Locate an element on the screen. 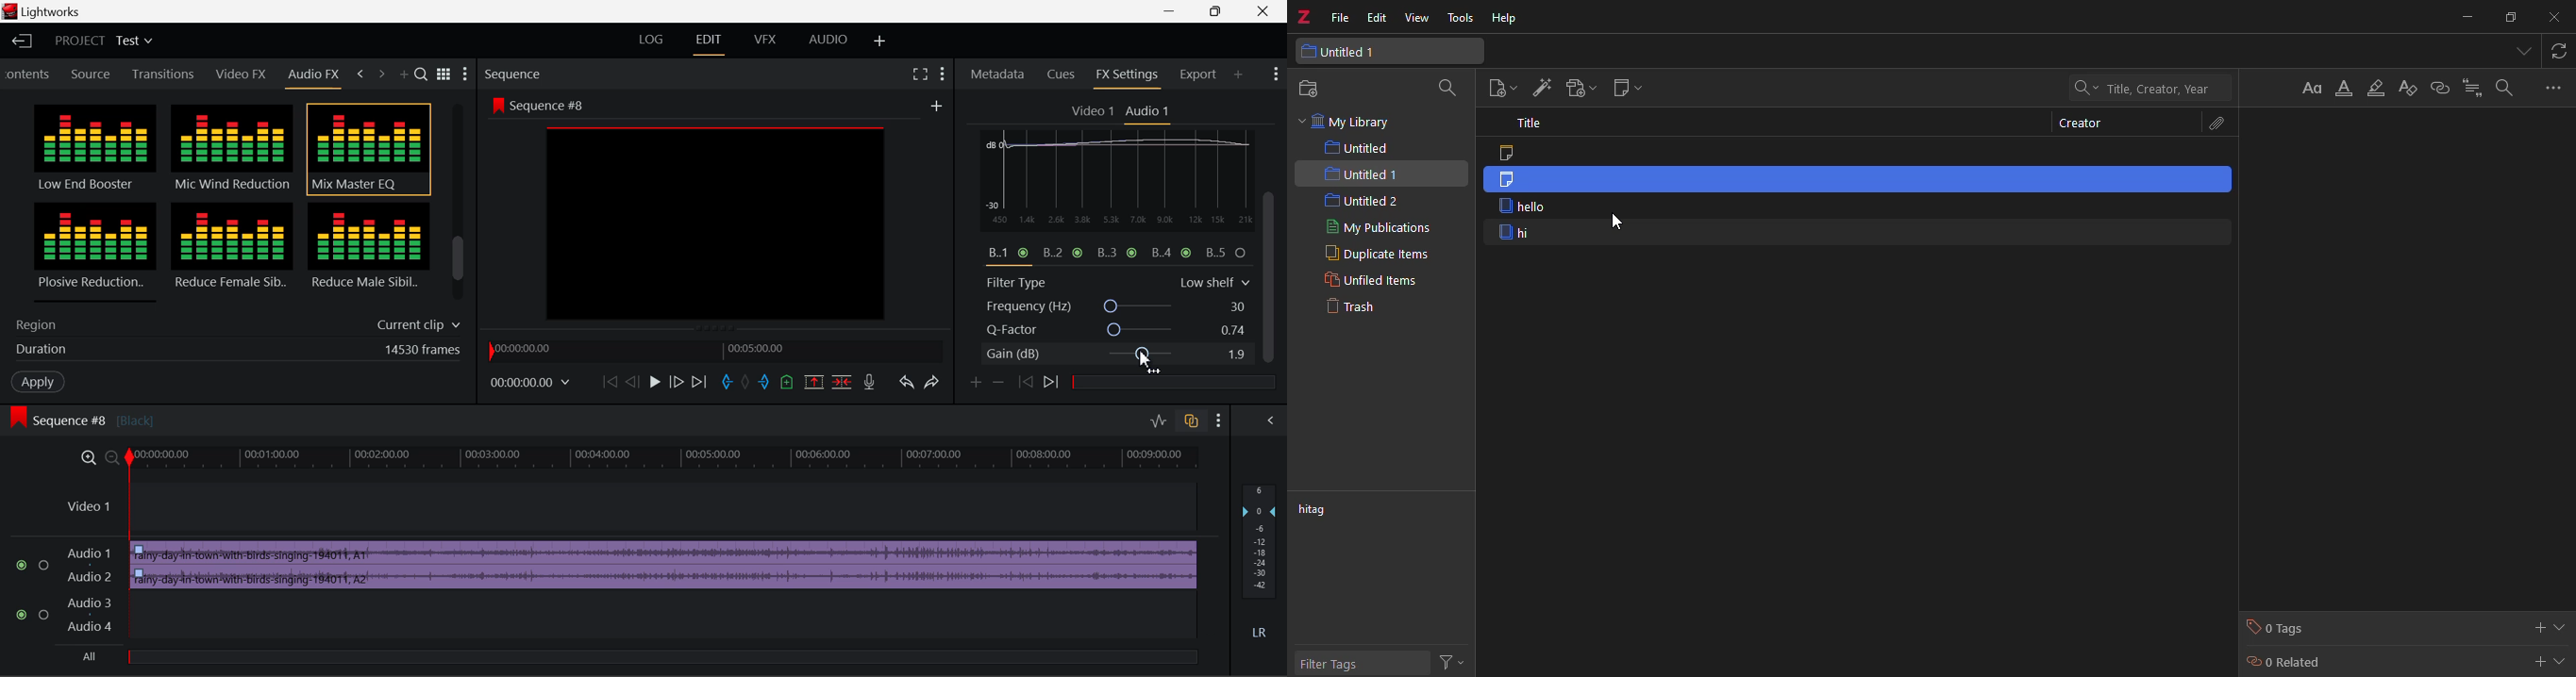  note is located at coordinates (1518, 177).